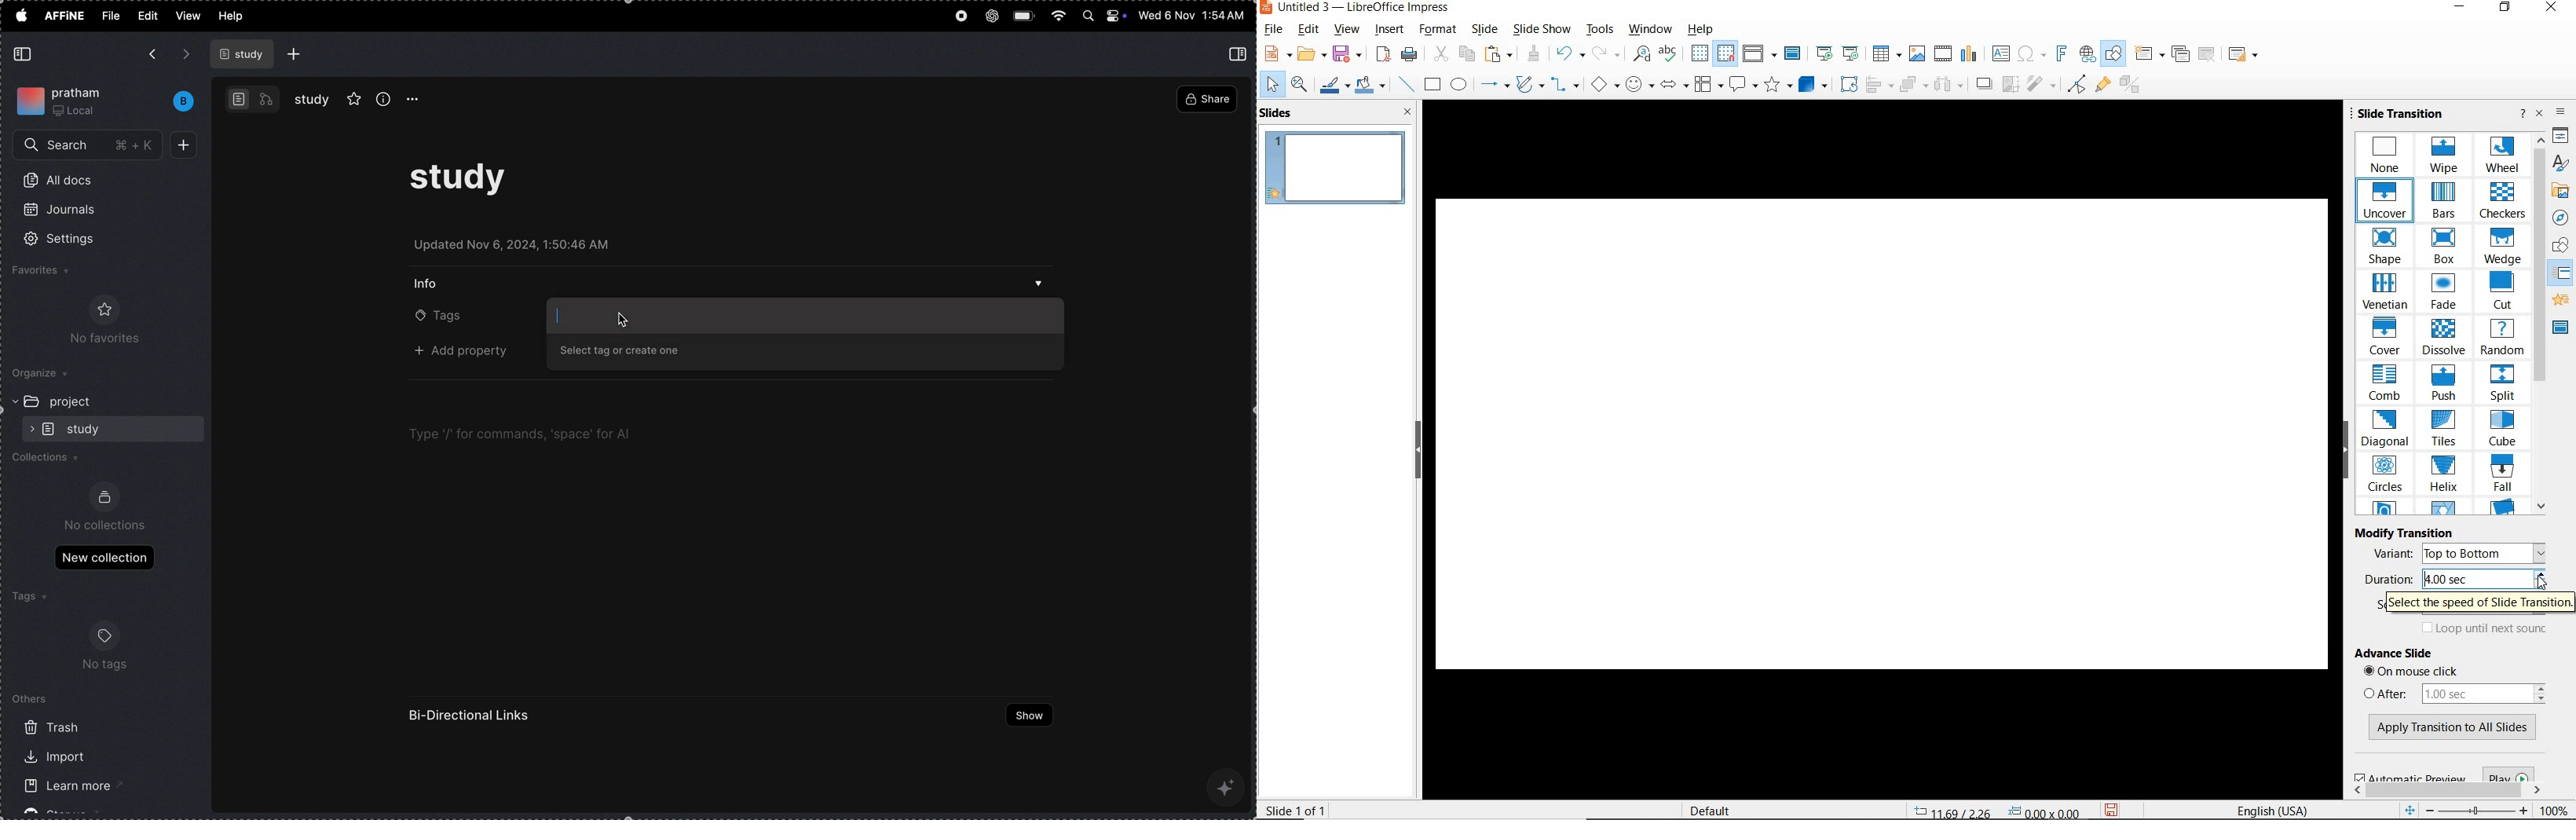 This screenshot has width=2576, height=840. I want to click on FADE, so click(2442, 293).